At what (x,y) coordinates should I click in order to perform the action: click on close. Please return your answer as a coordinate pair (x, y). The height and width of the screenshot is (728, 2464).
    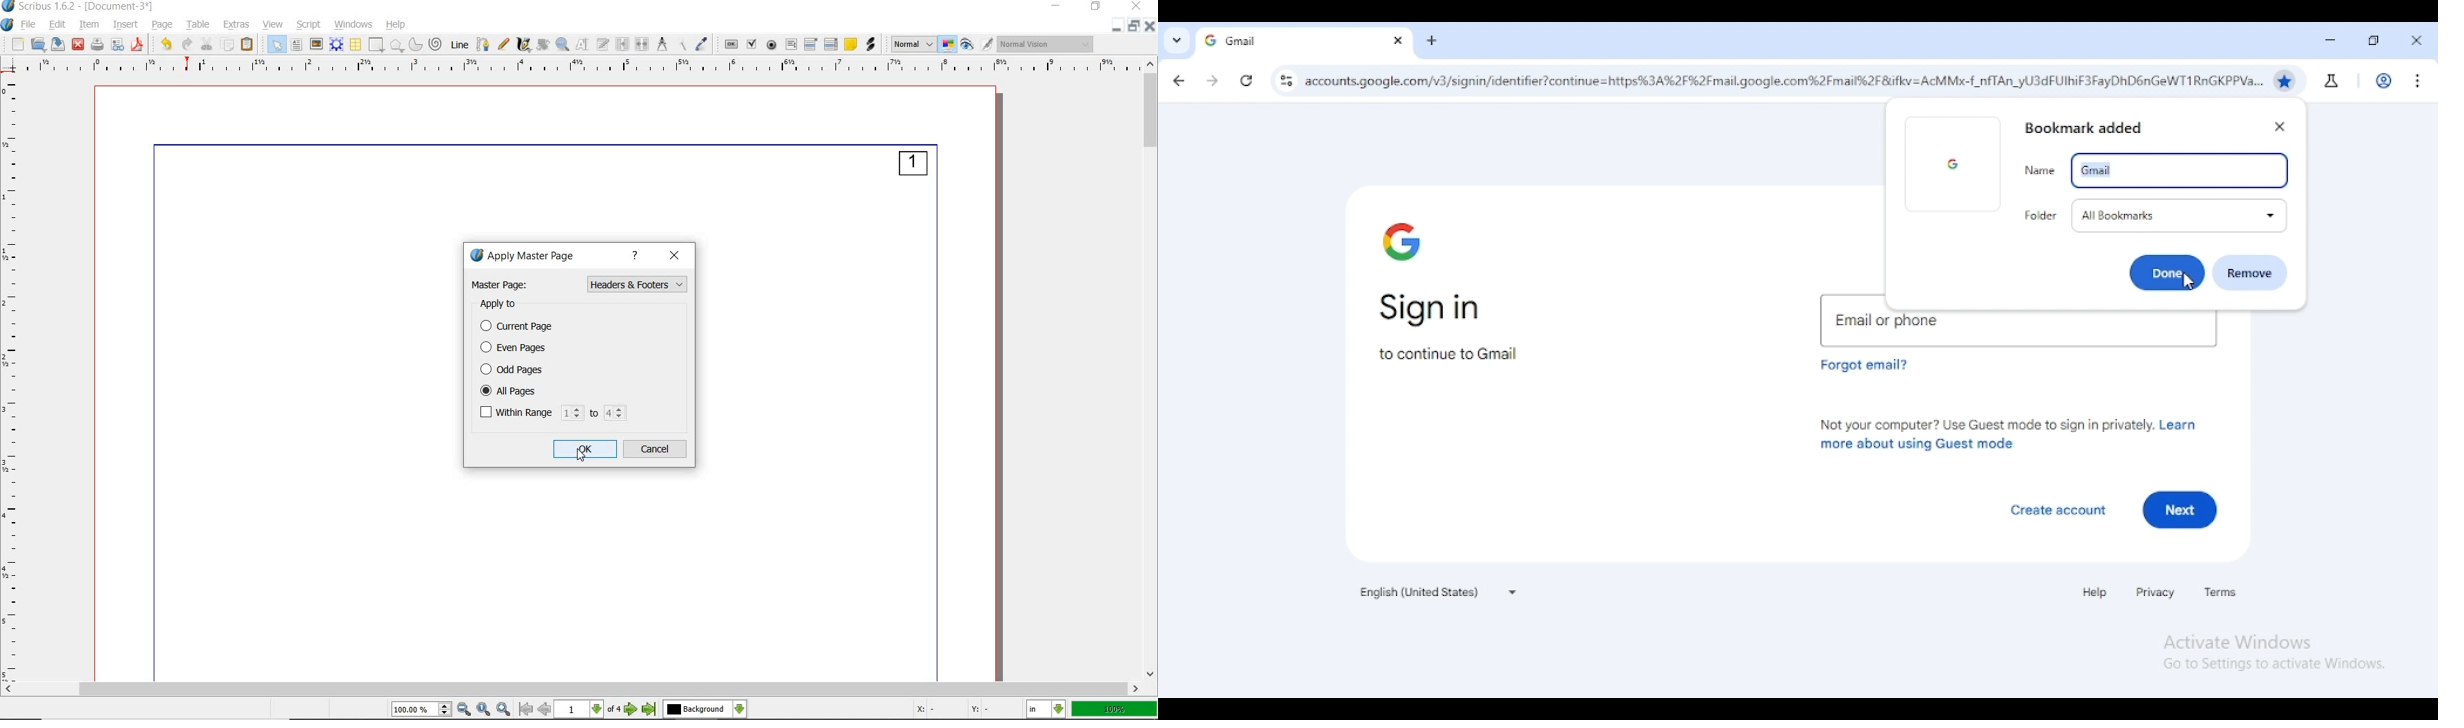
    Looking at the image, I should click on (1152, 26).